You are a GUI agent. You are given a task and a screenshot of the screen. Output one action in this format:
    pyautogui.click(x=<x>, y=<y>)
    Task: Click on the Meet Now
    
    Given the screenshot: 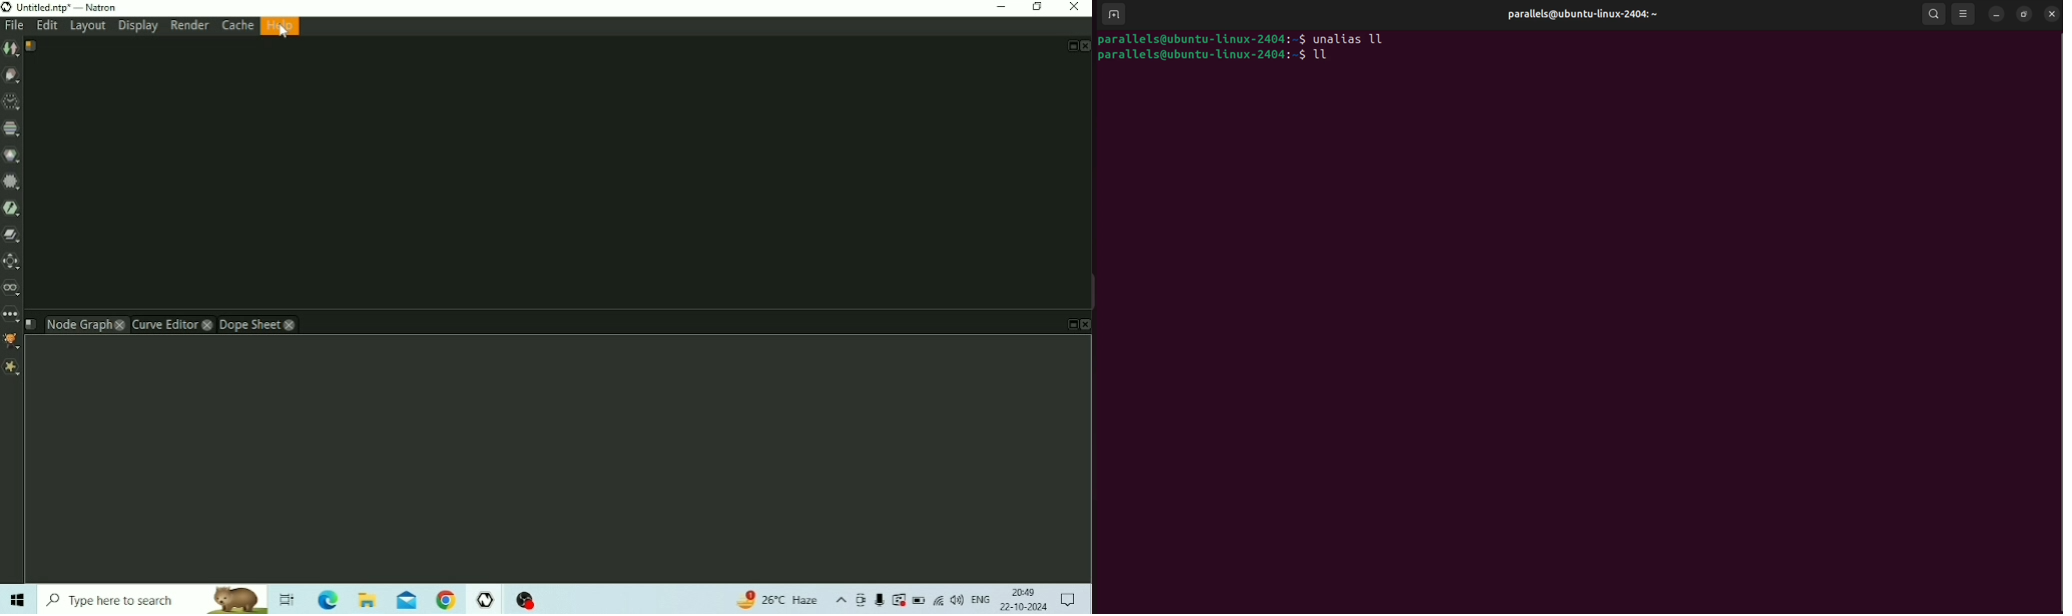 What is the action you would take?
    pyautogui.click(x=861, y=600)
    